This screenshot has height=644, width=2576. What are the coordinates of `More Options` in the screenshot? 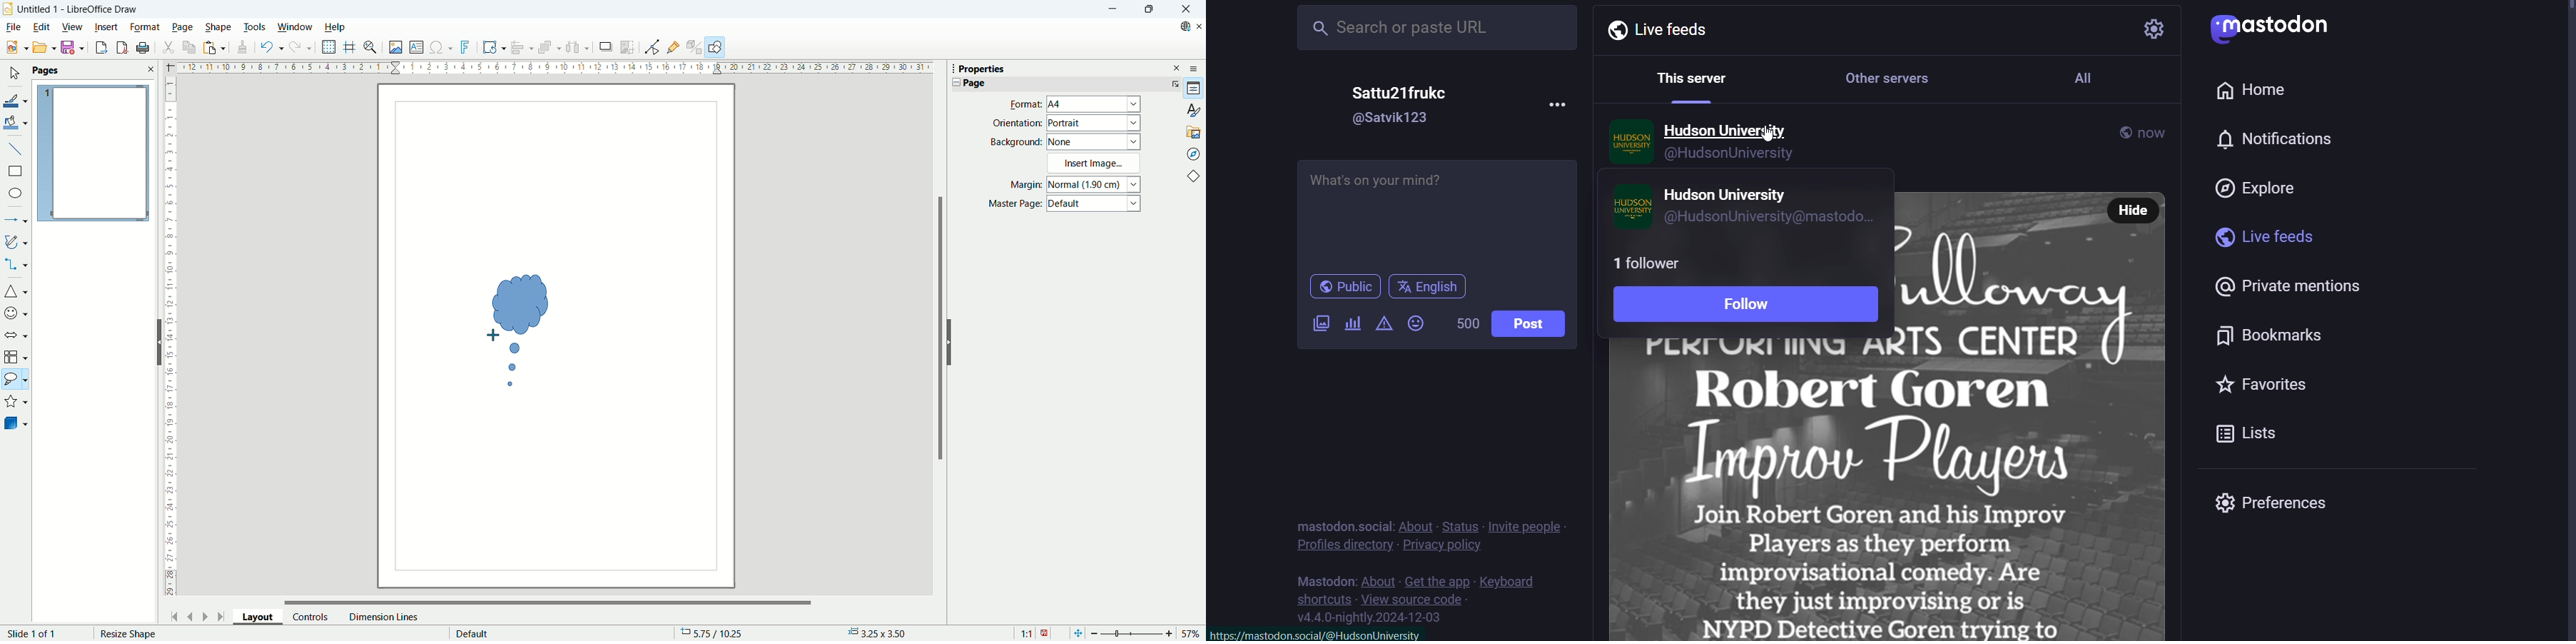 It's located at (1173, 84).